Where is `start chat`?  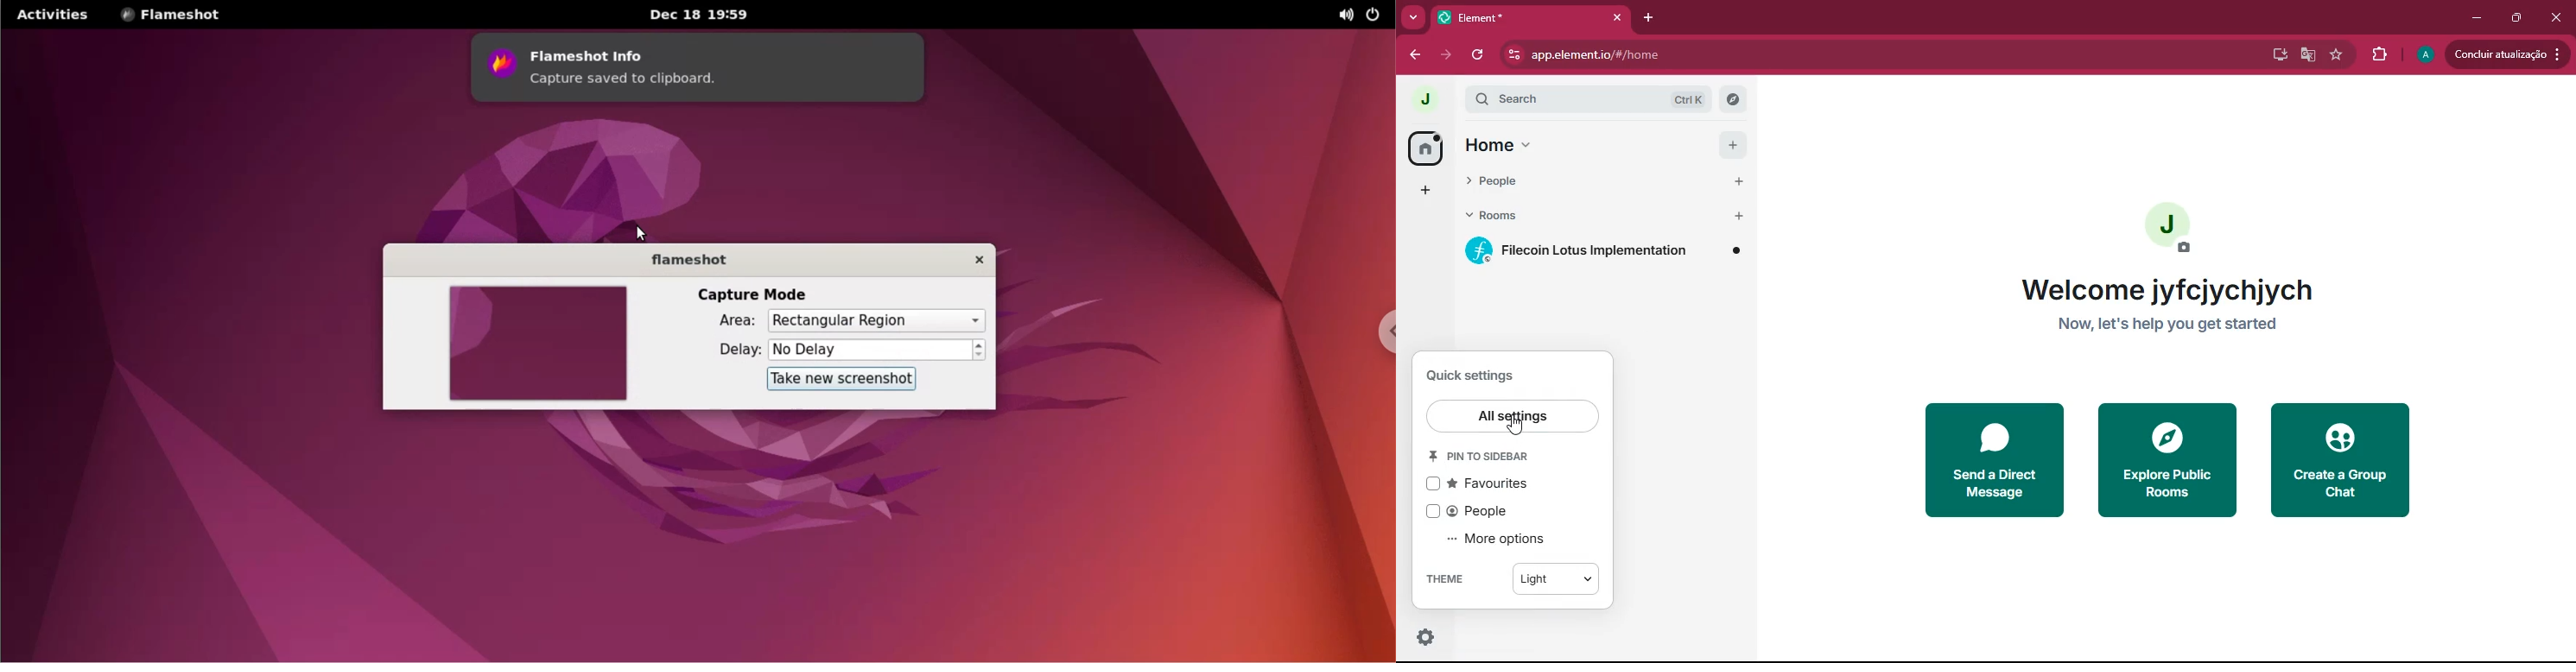
start chat is located at coordinates (1740, 181).